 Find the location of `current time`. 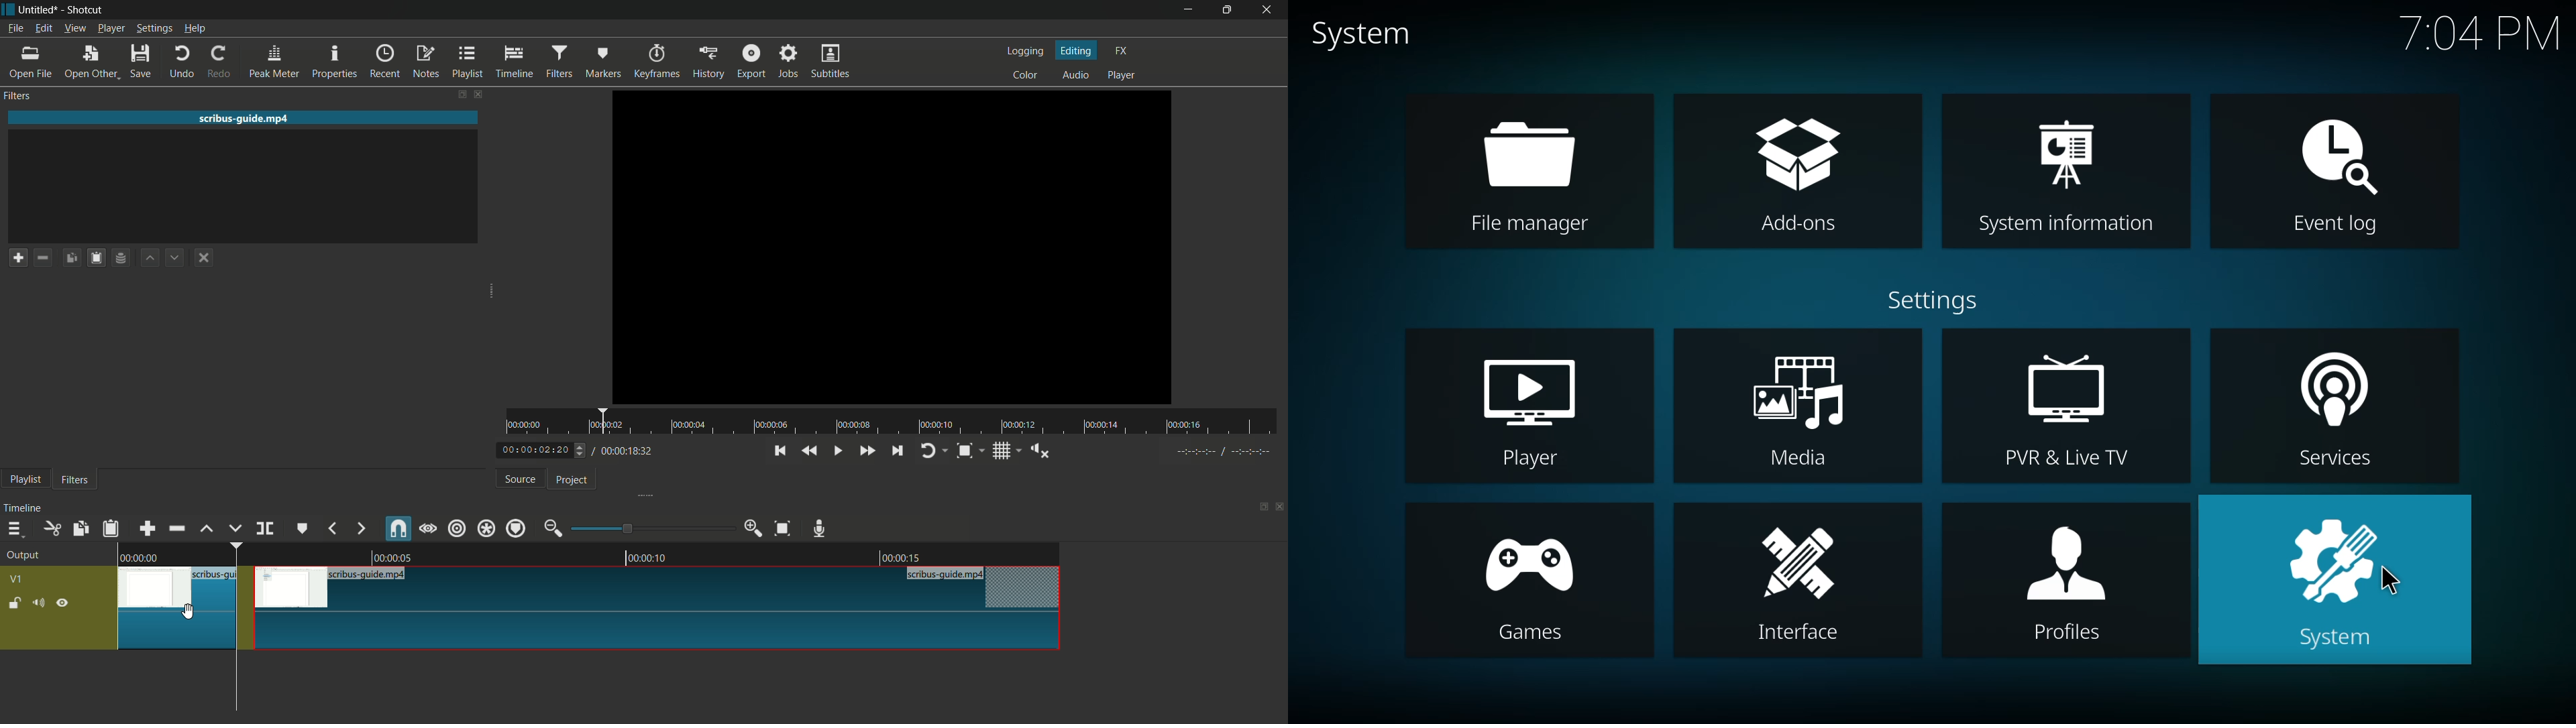

current time is located at coordinates (533, 450).